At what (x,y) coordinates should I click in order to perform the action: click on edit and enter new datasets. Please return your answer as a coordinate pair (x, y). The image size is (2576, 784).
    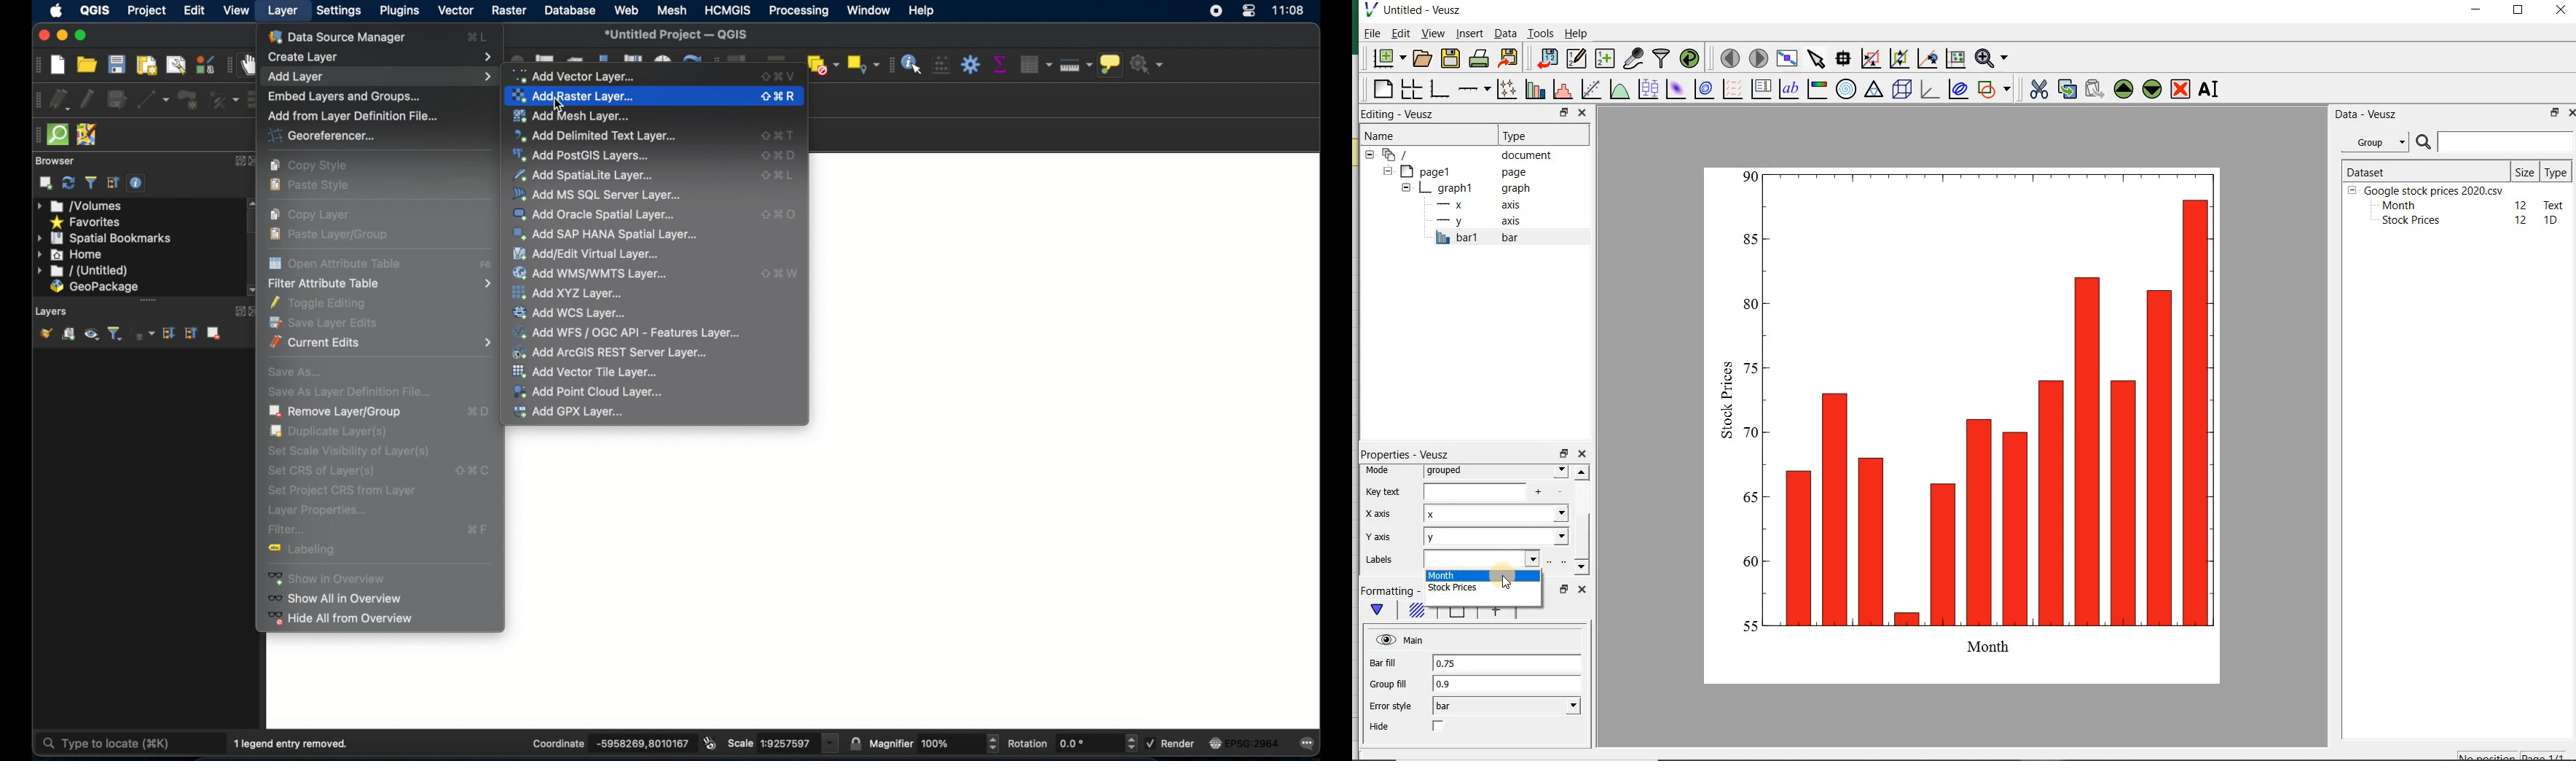
    Looking at the image, I should click on (1576, 58).